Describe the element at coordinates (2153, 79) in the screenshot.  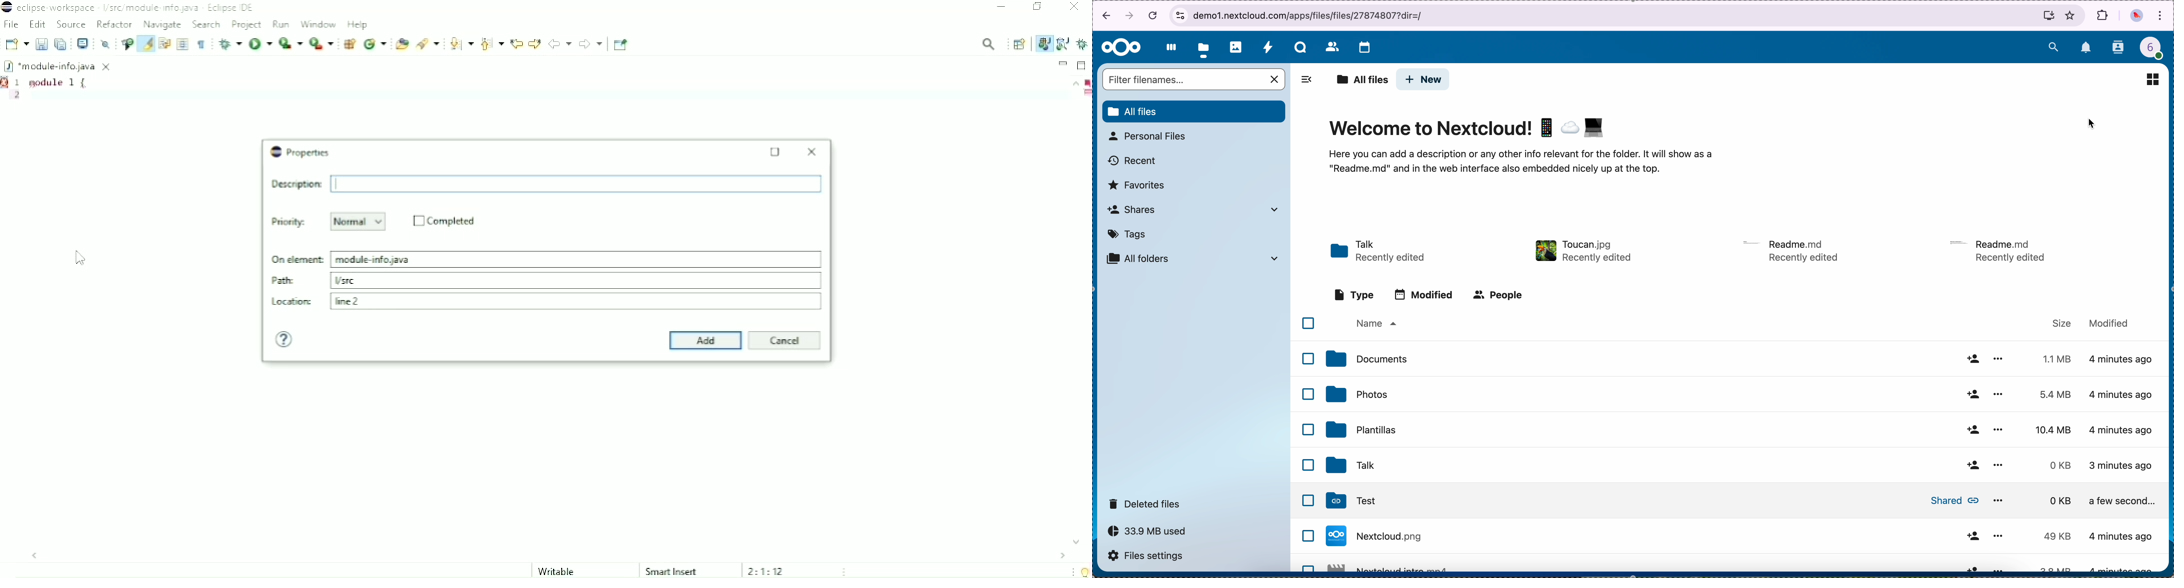
I see `view grid` at that location.